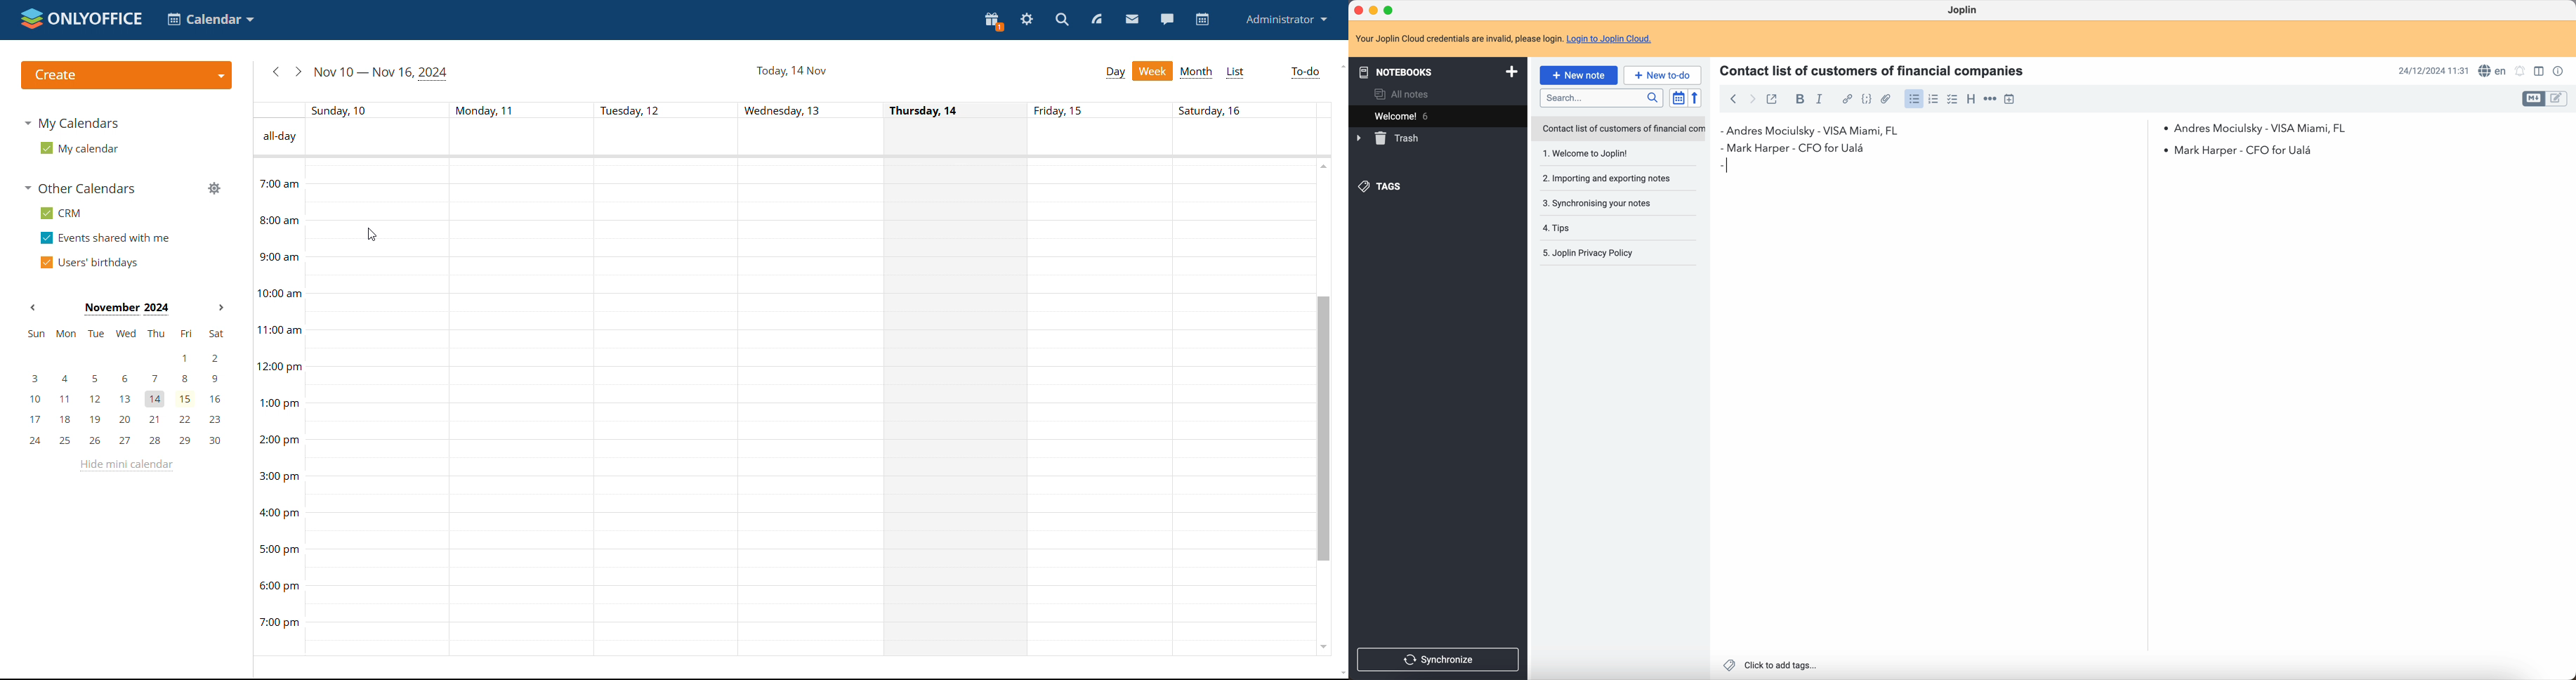 This screenshot has height=700, width=2576. I want to click on minimize, so click(1374, 10).